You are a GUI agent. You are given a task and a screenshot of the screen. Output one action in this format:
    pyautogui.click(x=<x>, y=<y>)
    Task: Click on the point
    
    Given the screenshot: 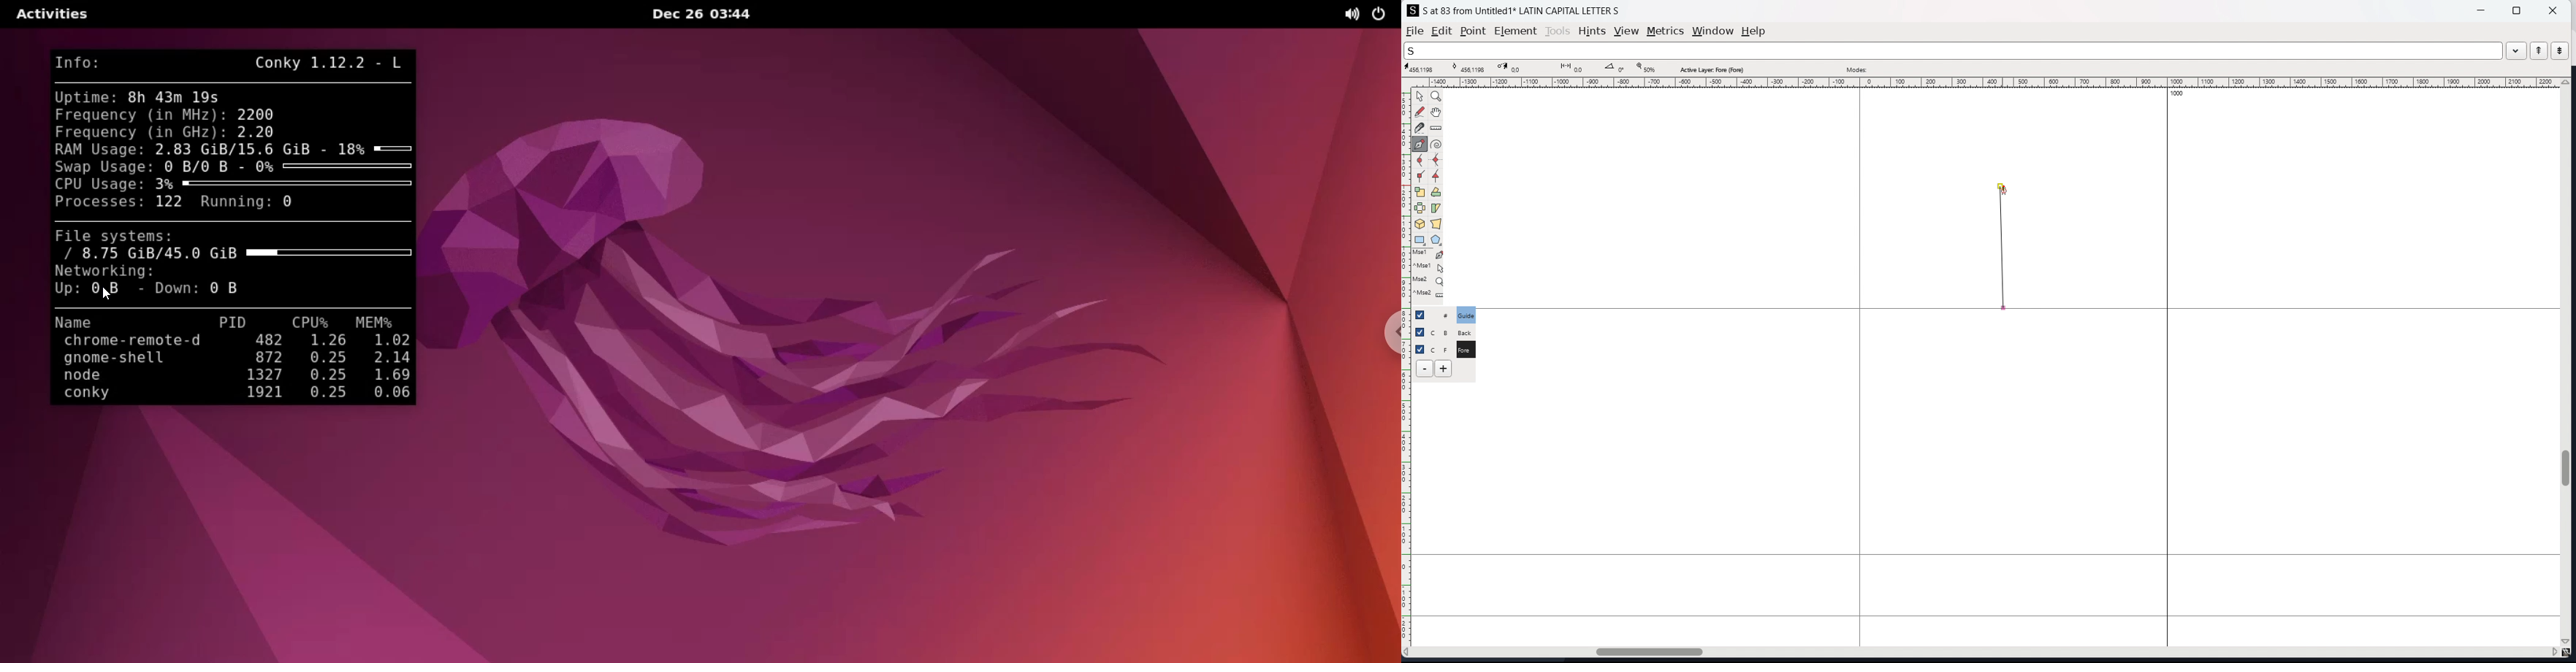 What is the action you would take?
    pyautogui.click(x=1472, y=32)
    